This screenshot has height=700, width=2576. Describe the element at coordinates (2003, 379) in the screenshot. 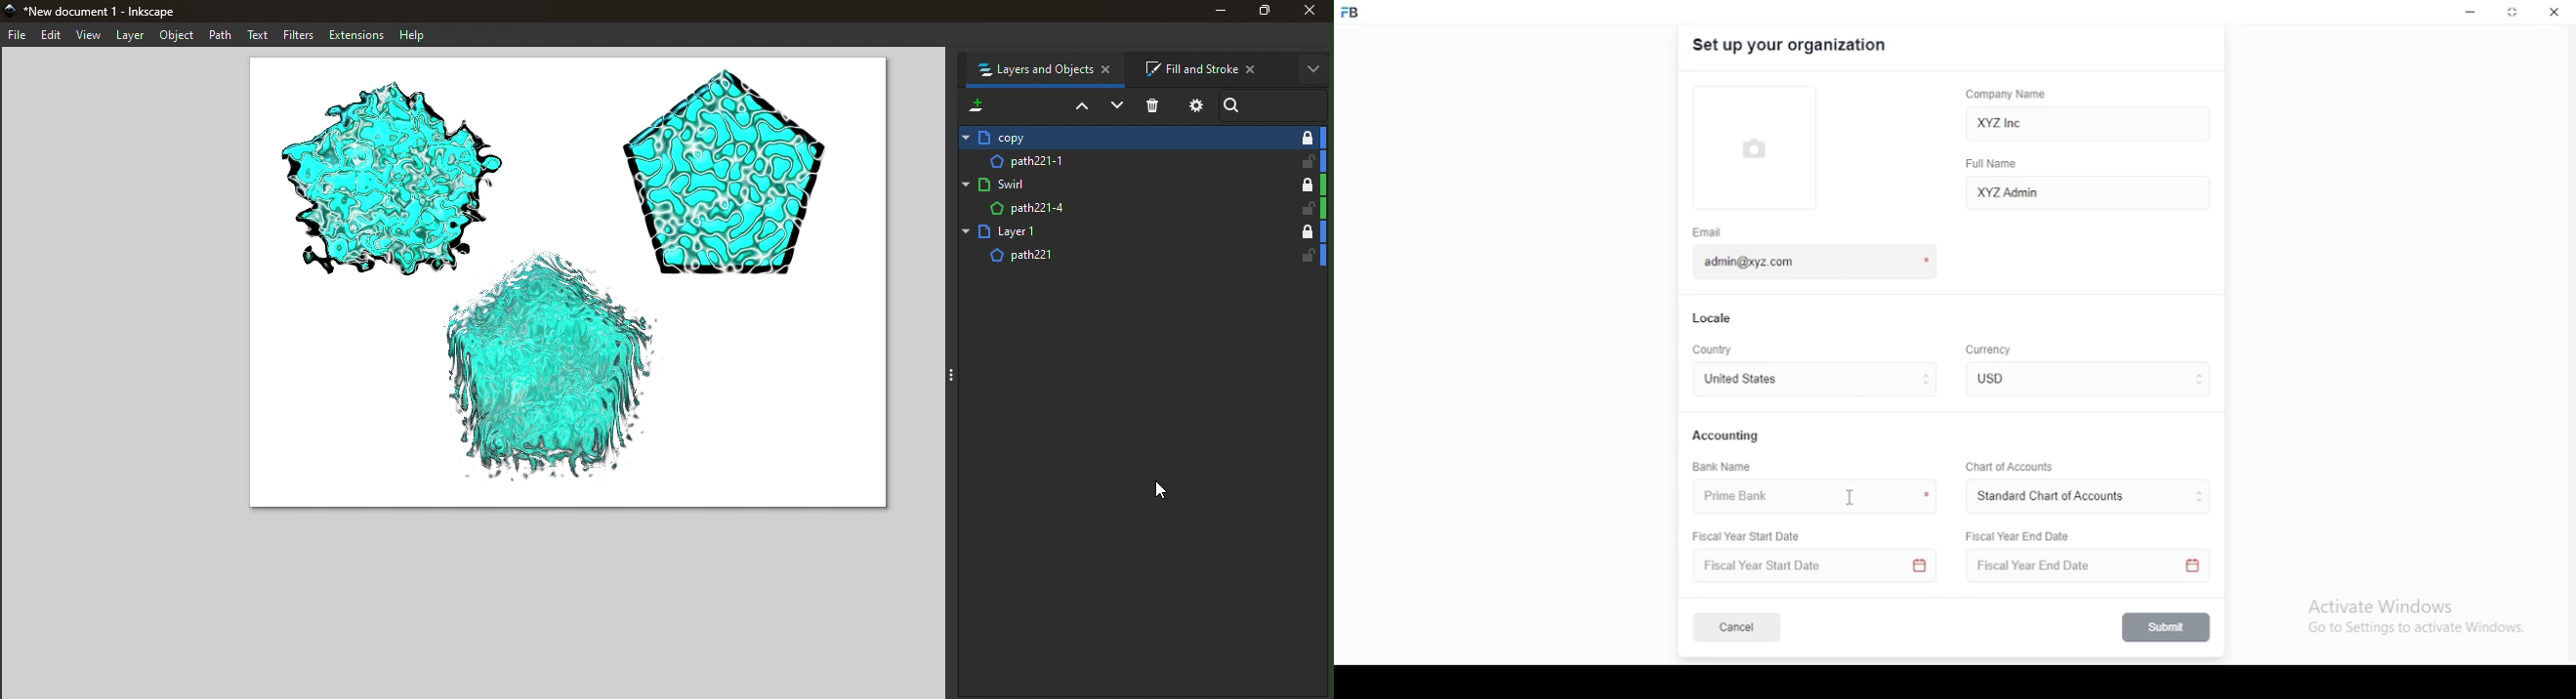

I see `currency` at that location.